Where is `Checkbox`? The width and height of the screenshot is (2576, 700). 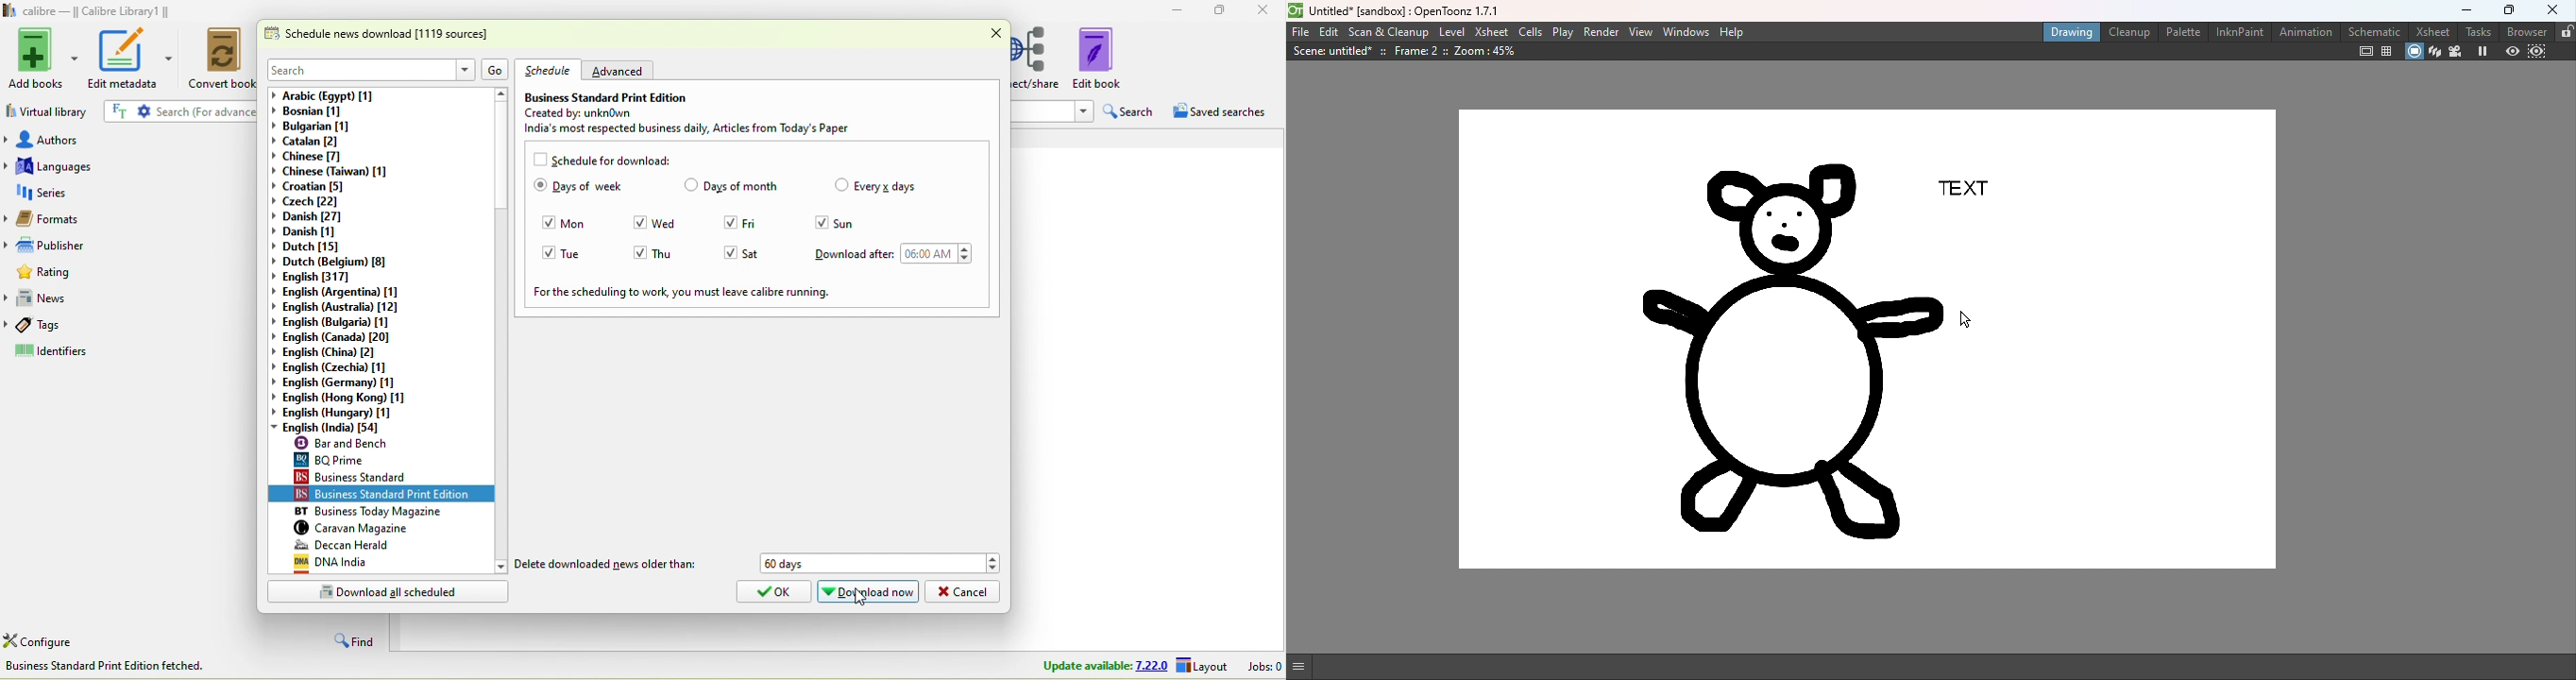
Checkbox is located at coordinates (818, 224).